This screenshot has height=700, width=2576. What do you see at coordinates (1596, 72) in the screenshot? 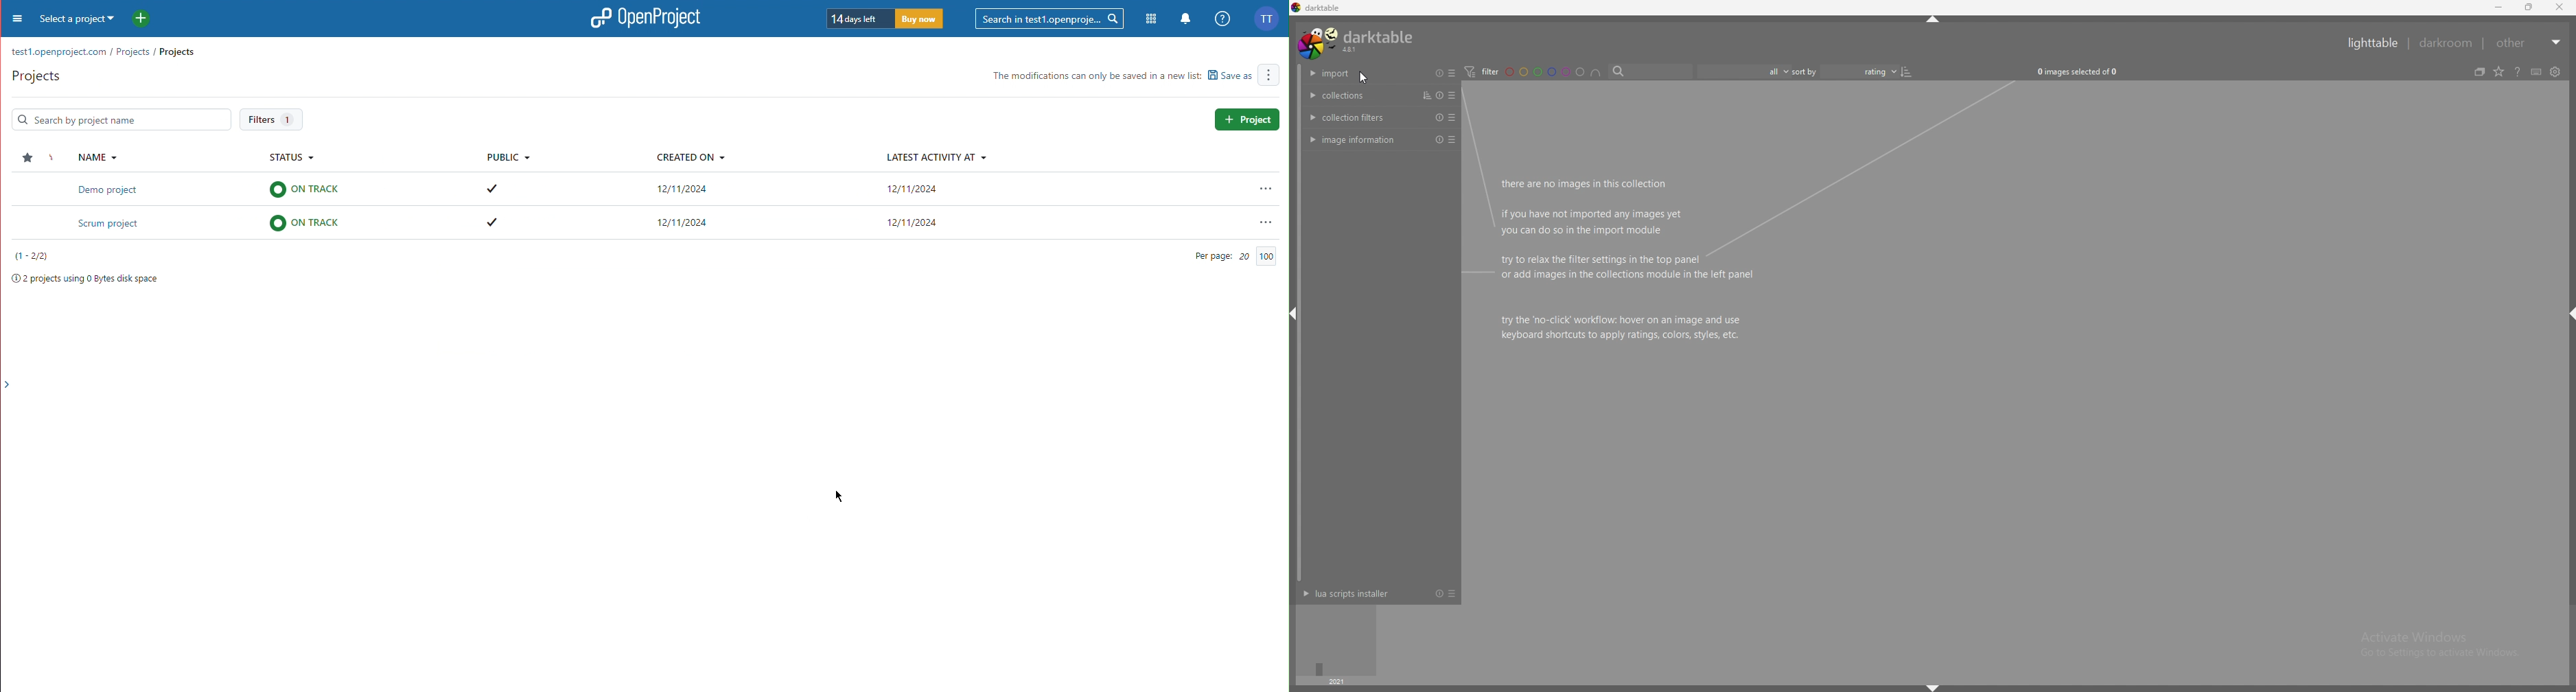
I see `include color label` at bounding box center [1596, 72].